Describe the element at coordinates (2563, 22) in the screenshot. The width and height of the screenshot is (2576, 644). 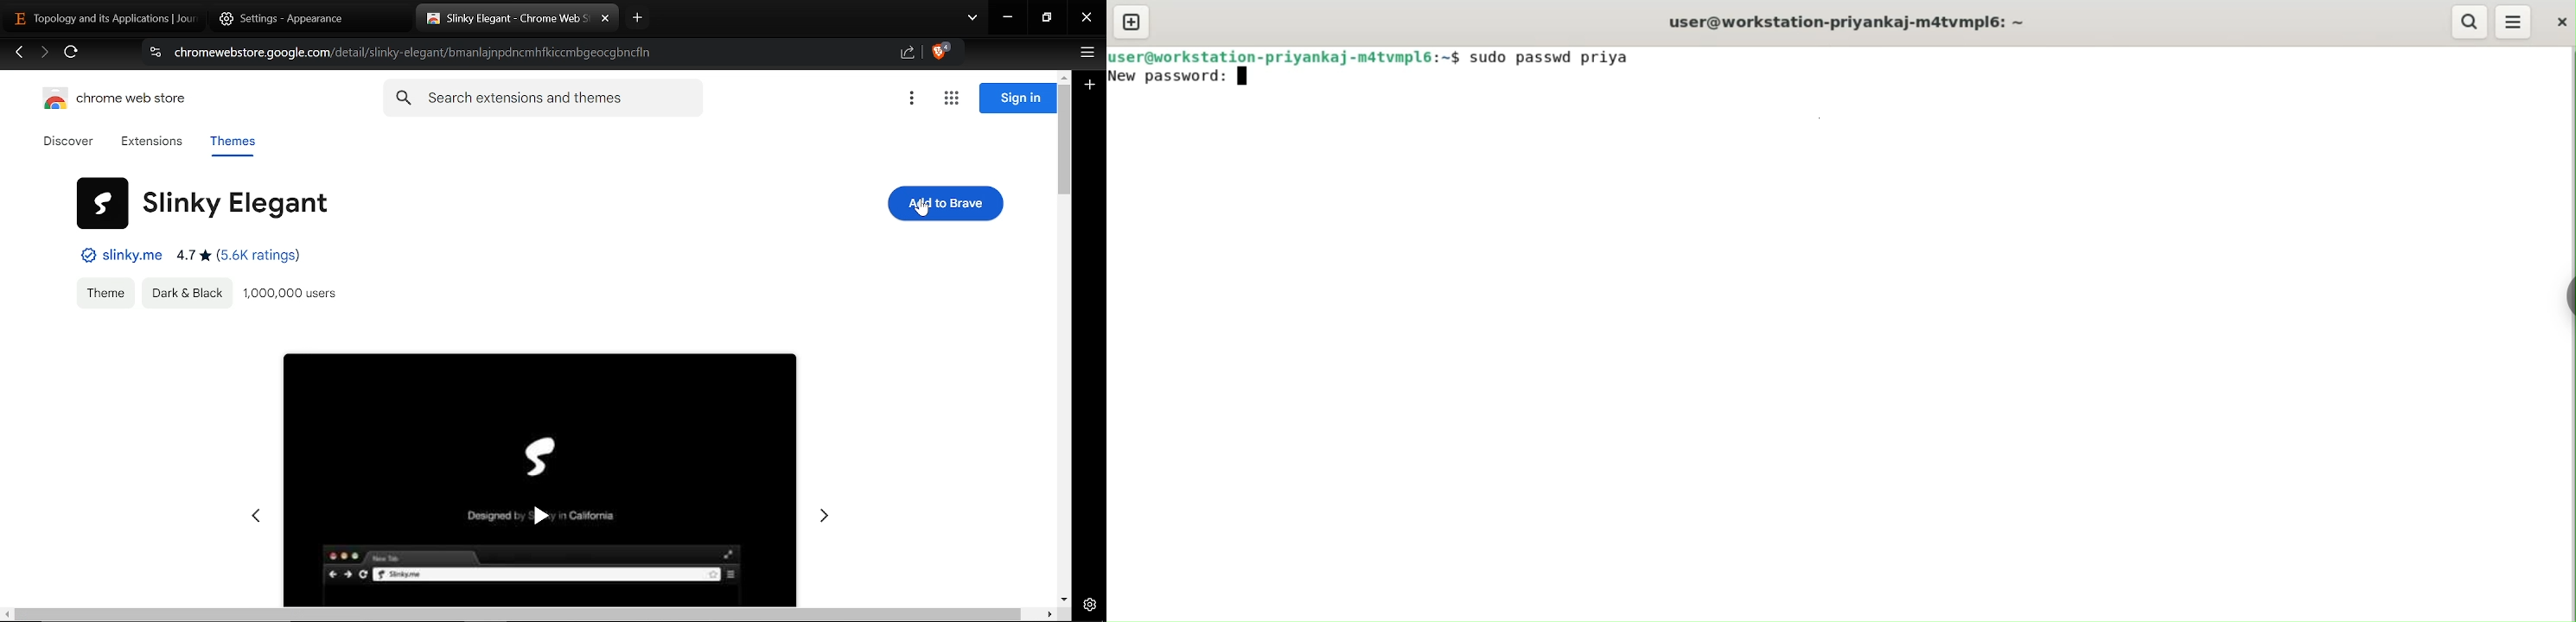
I see `close` at that location.